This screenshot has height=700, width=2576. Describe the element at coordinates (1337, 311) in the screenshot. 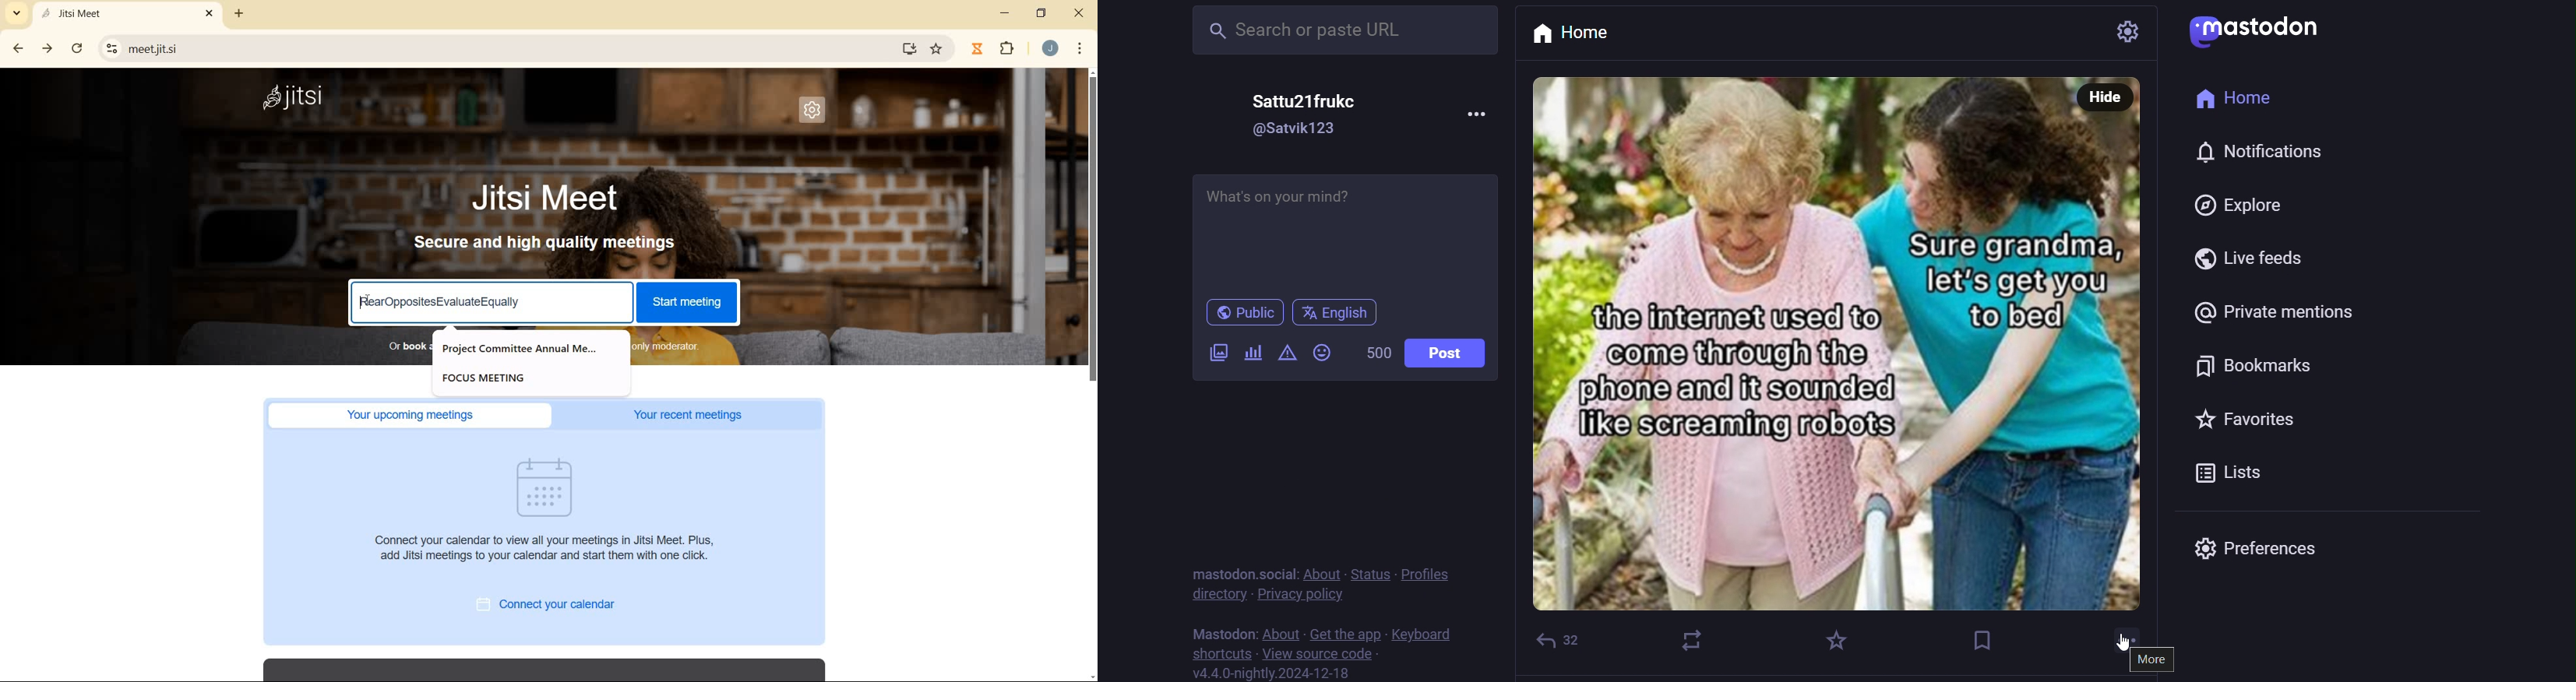

I see `english` at that location.